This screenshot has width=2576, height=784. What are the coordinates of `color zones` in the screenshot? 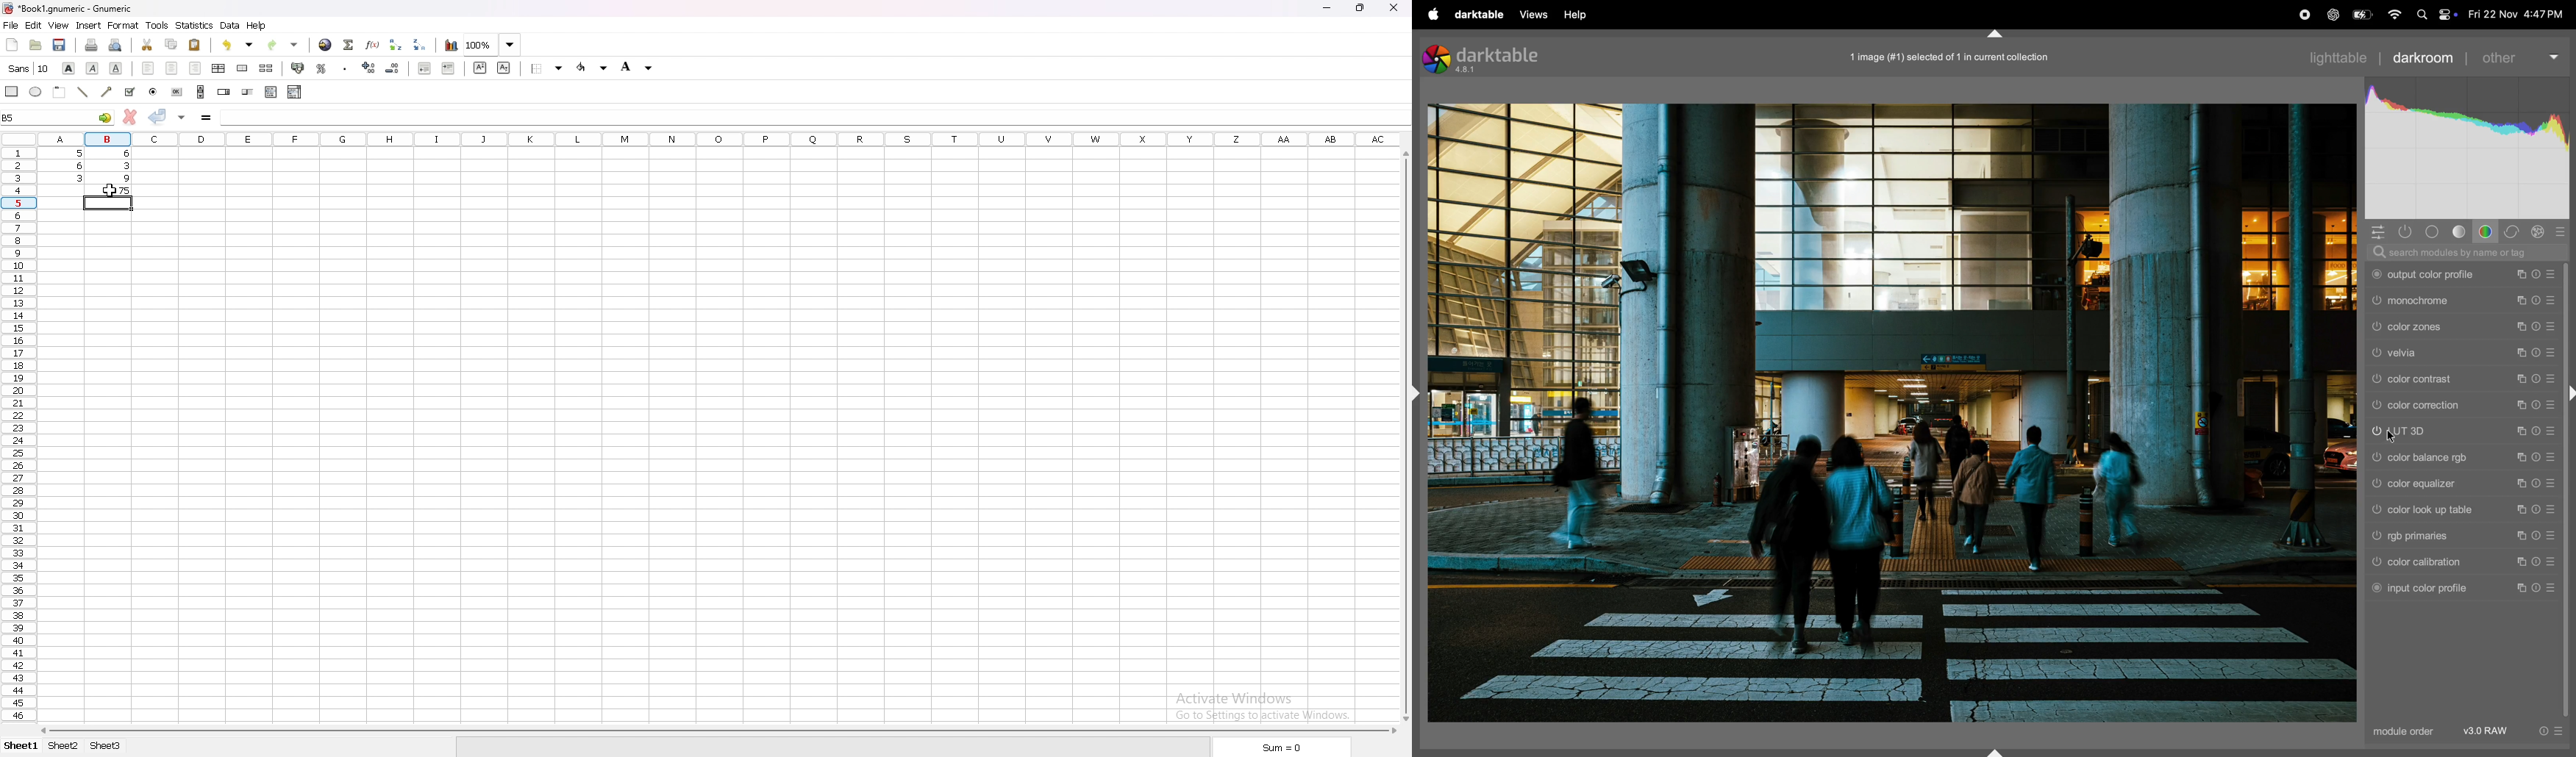 It's located at (2449, 328).